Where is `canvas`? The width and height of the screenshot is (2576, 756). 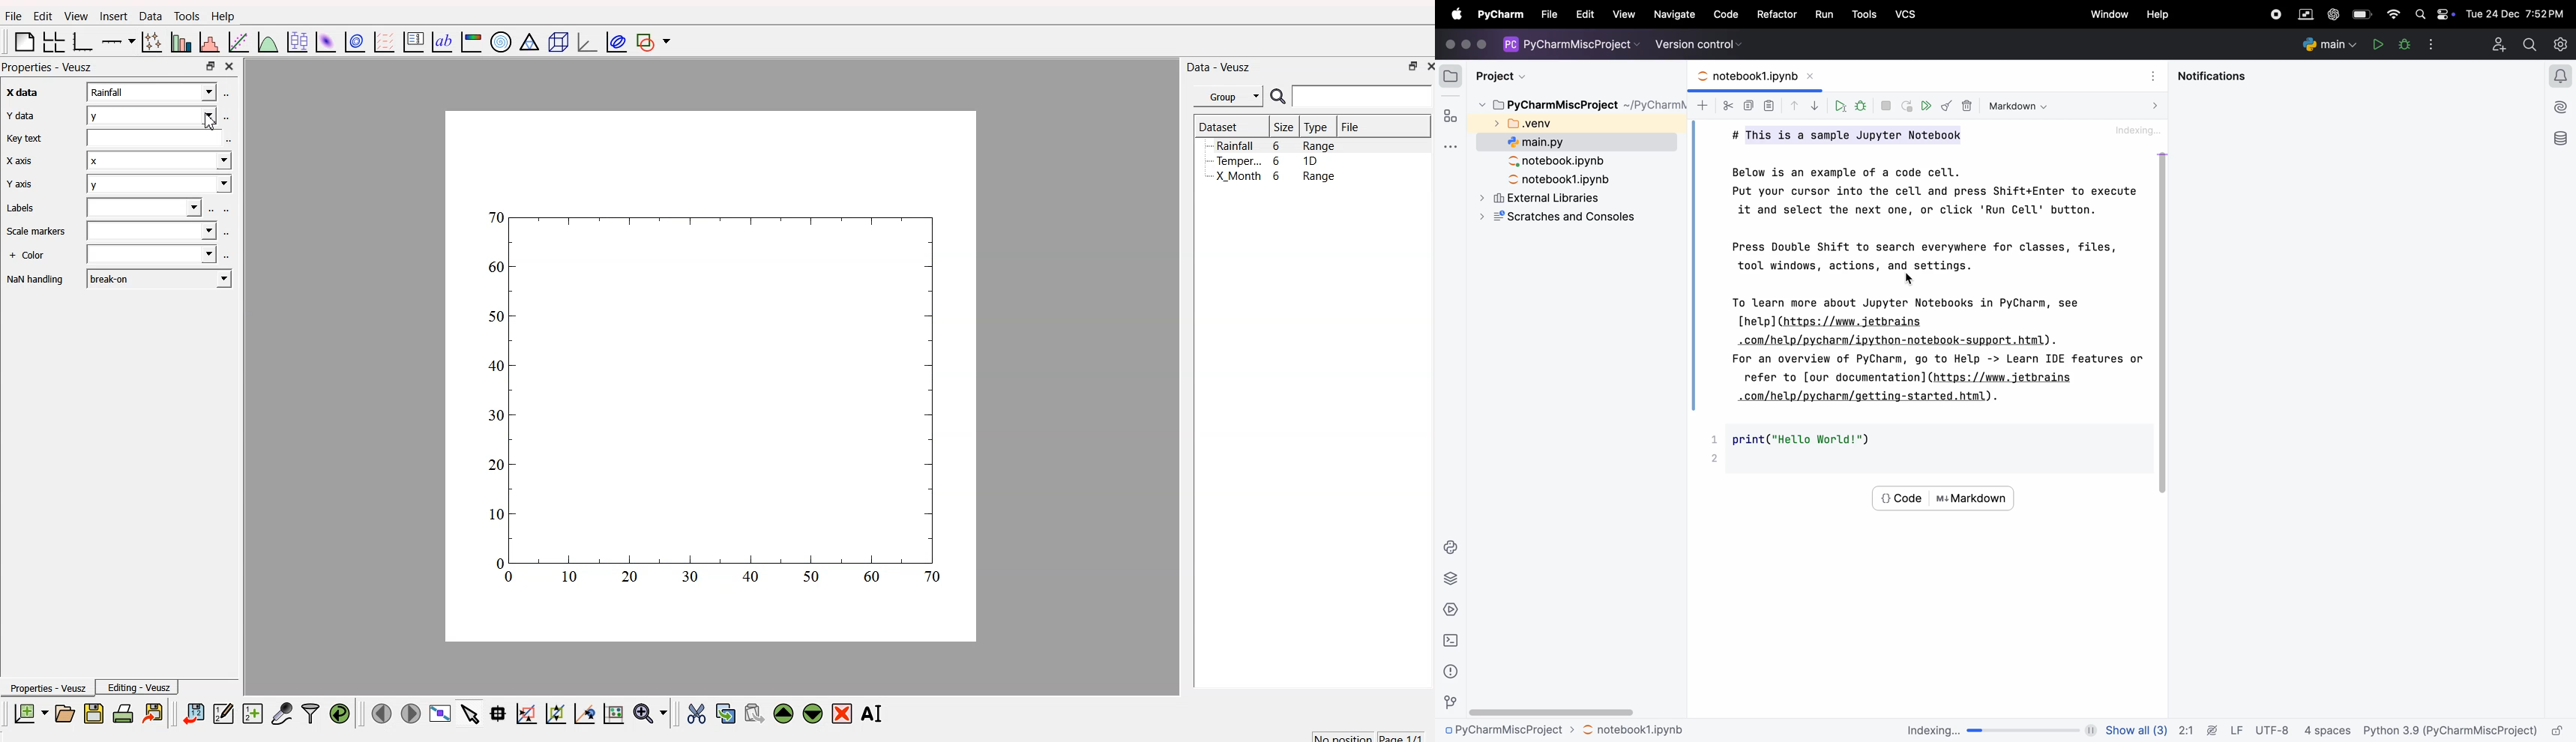 canvas is located at coordinates (711, 378).